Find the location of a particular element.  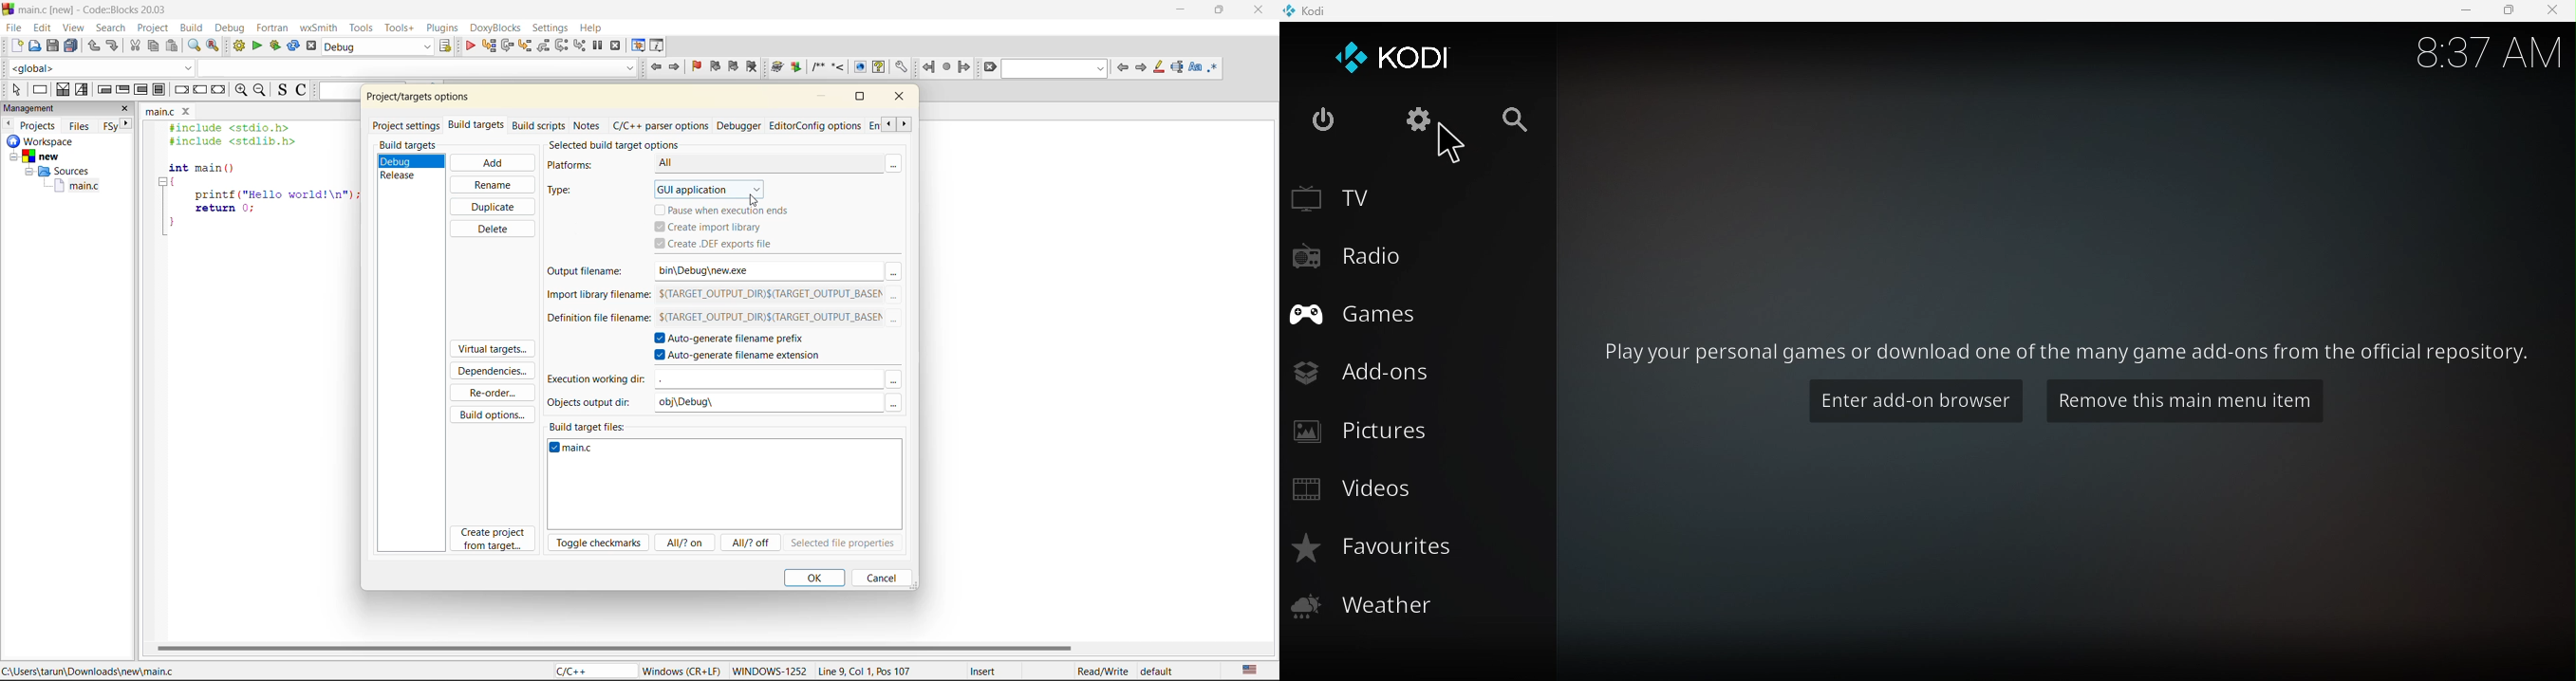

settings is located at coordinates (551, 29).